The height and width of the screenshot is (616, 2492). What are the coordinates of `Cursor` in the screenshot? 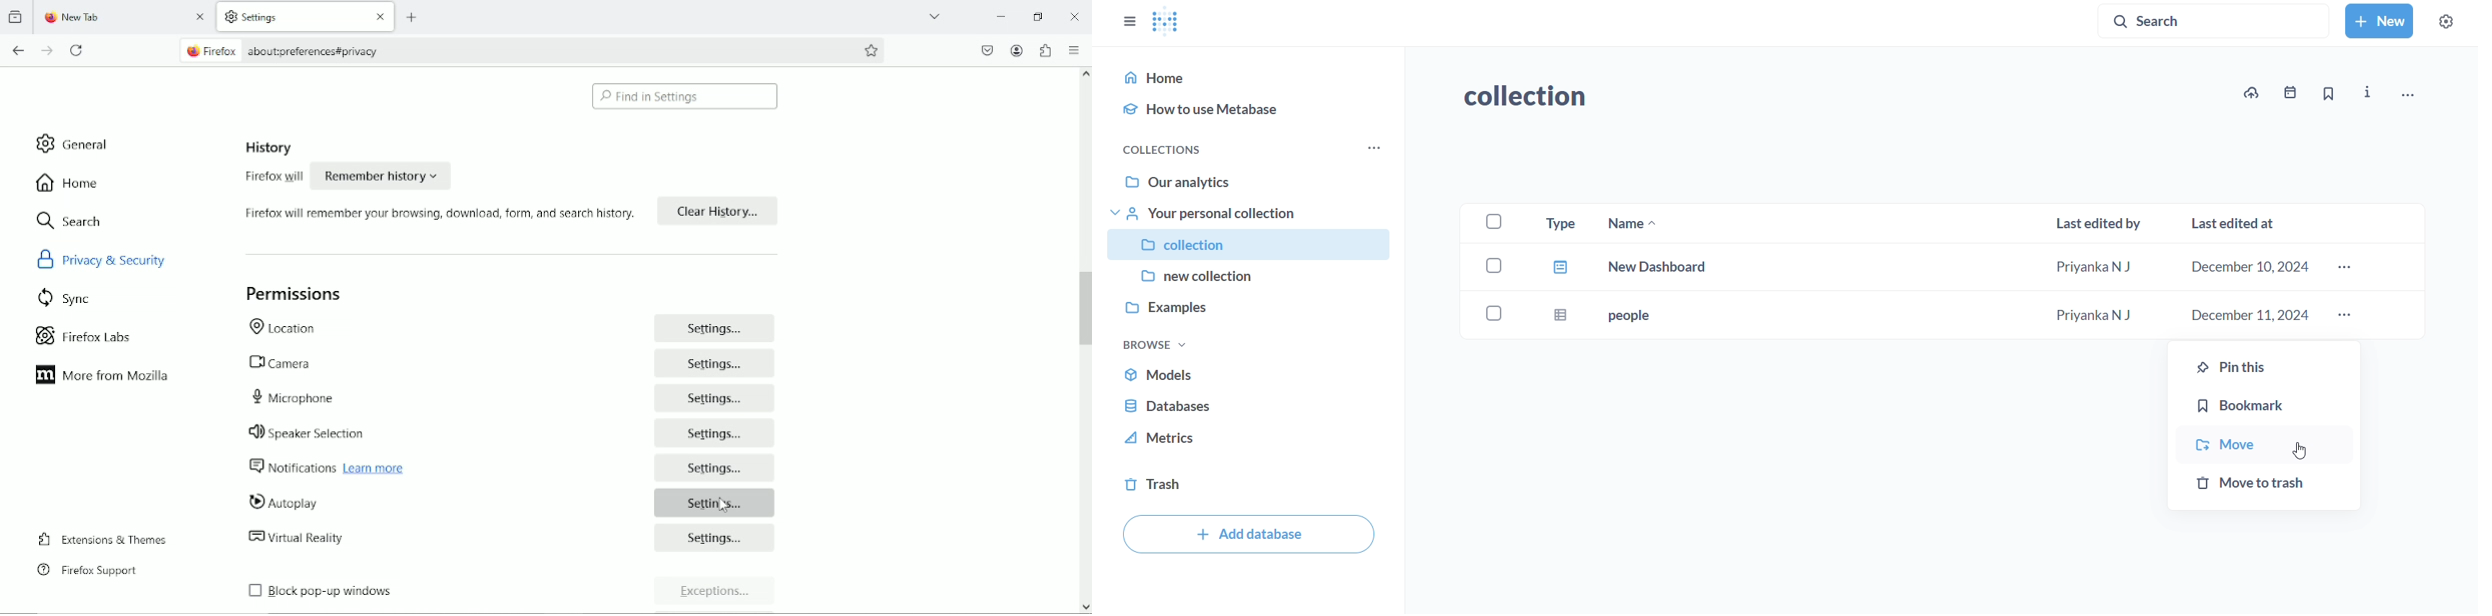 It's located at (2302, 453).